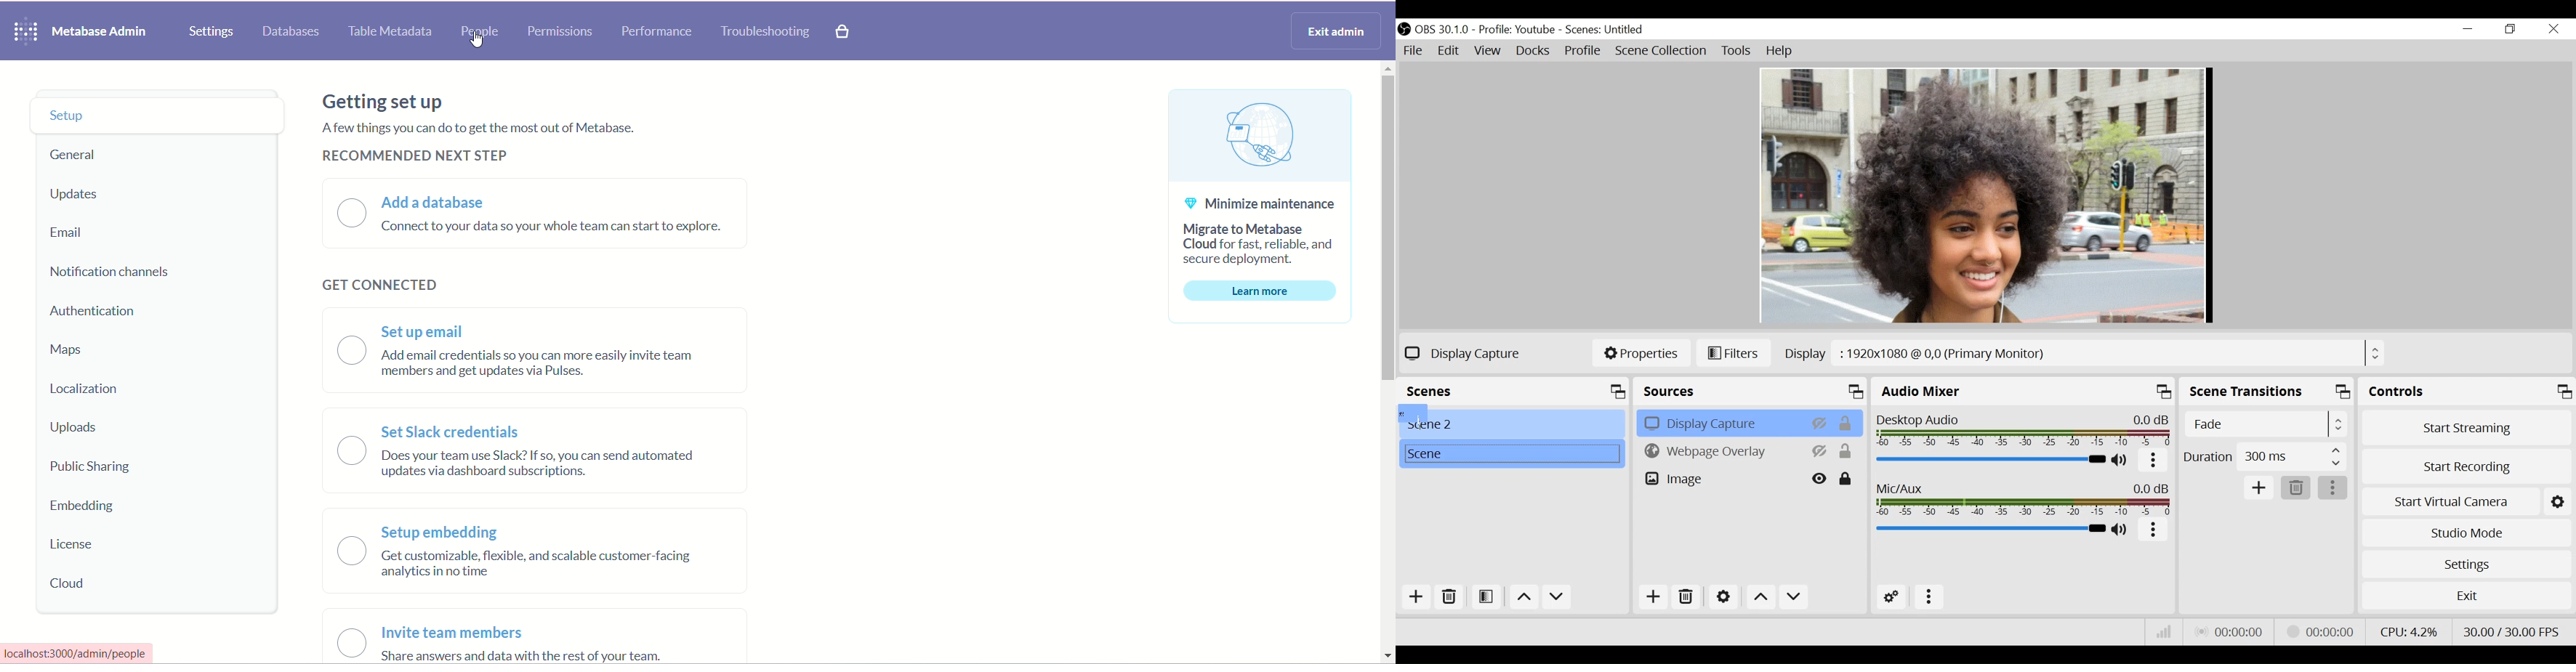 This screenshot has width=2576, height=672. Describe the element at coordinates (1985, 196) in the screenshot. I see `Preview` at that location.